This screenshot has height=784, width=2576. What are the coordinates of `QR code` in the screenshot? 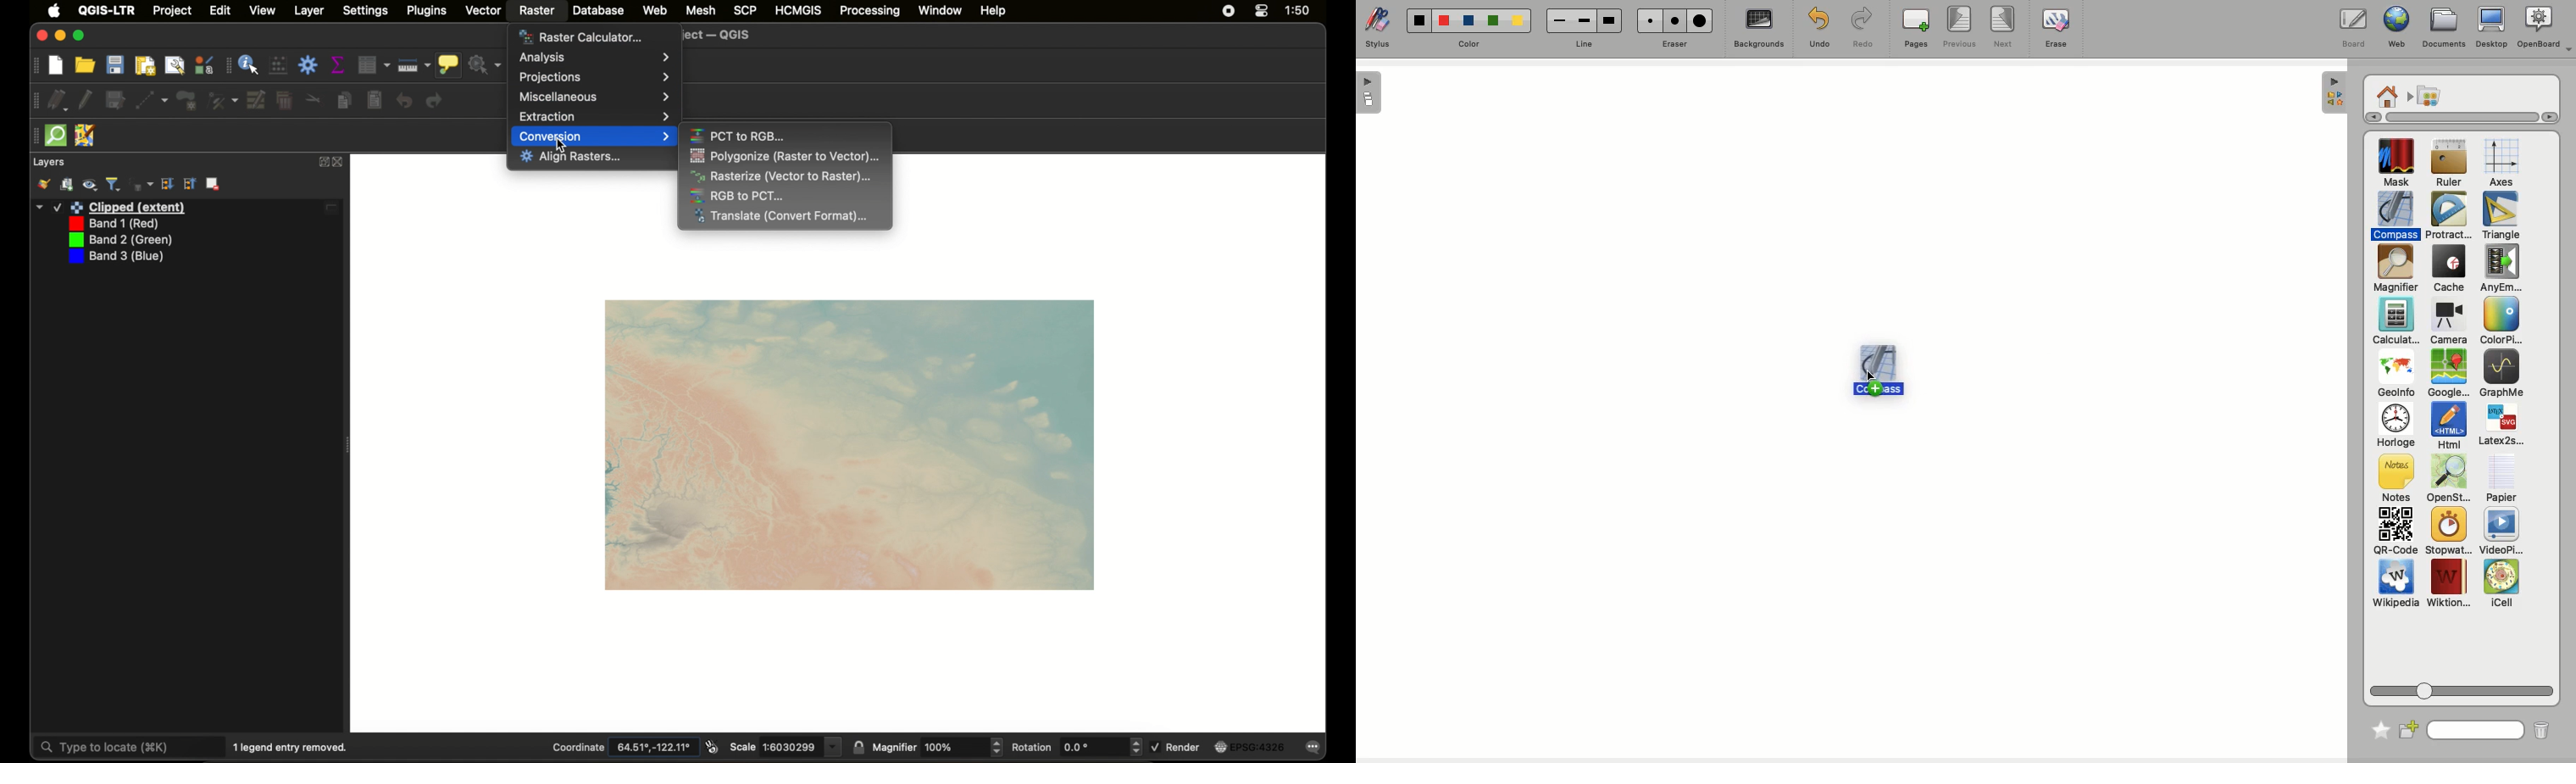 It's located at (2395, 533).